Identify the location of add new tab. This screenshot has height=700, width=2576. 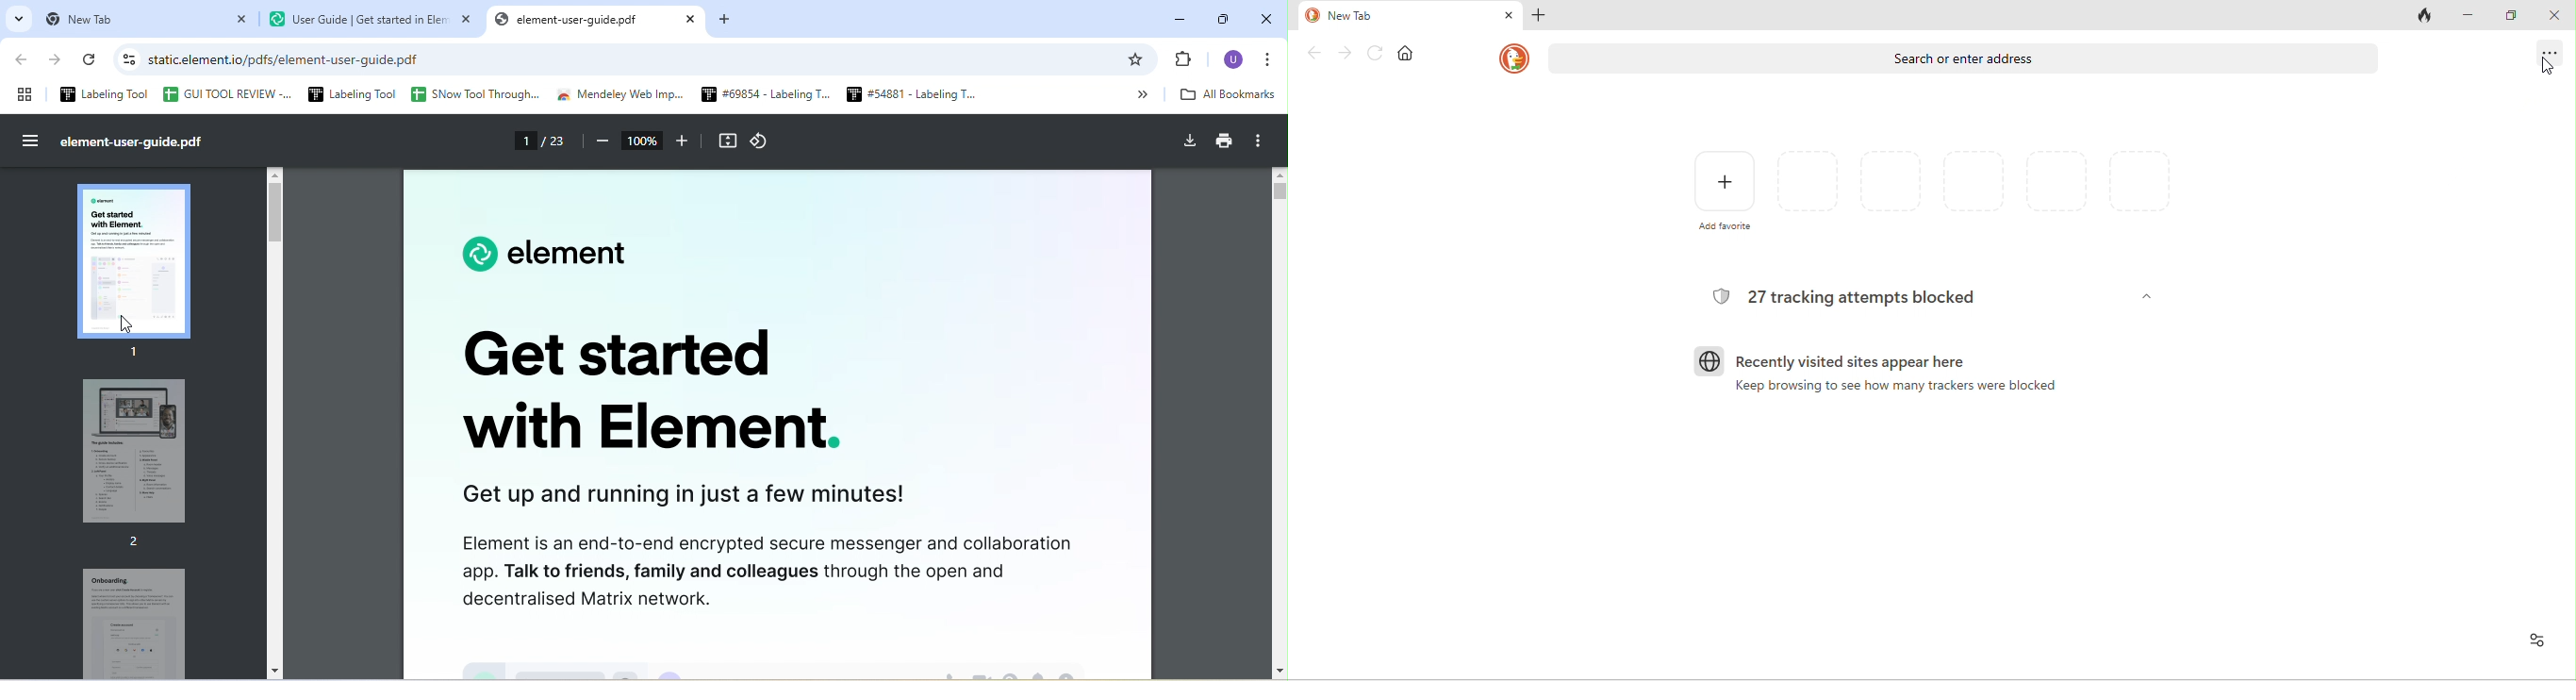
(729, 21).